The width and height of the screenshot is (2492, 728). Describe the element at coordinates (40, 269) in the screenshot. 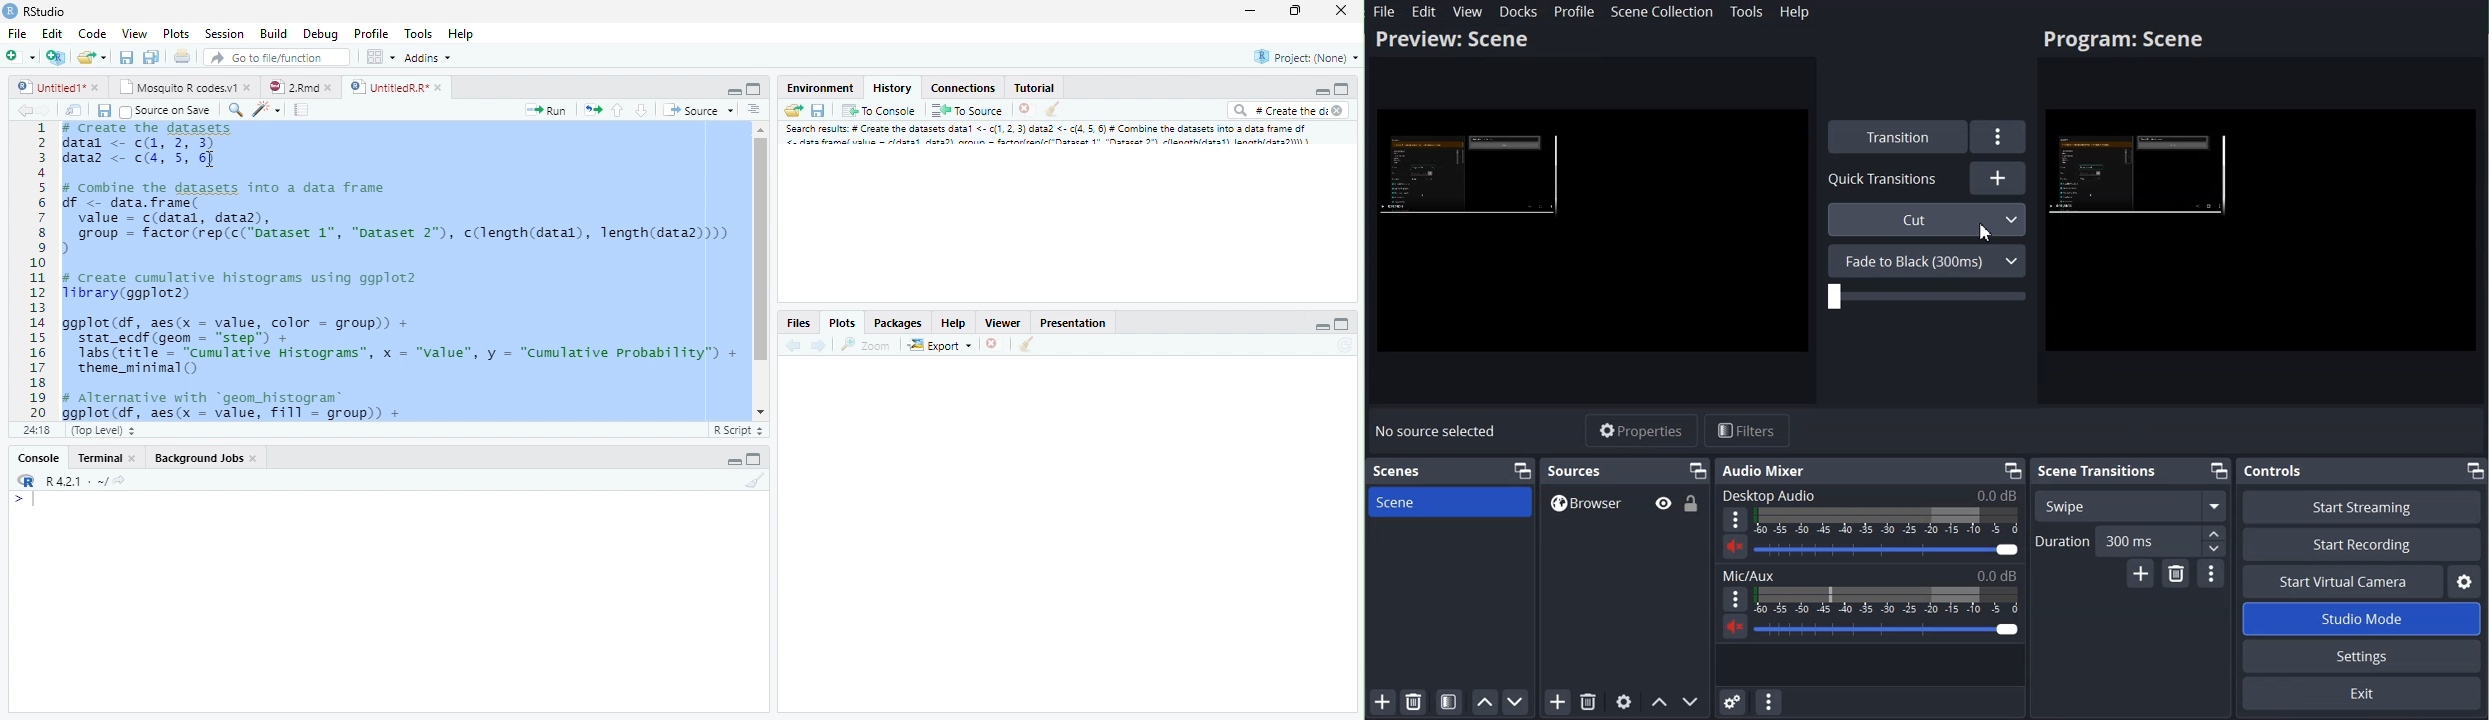

I see `Numbers` at that location.